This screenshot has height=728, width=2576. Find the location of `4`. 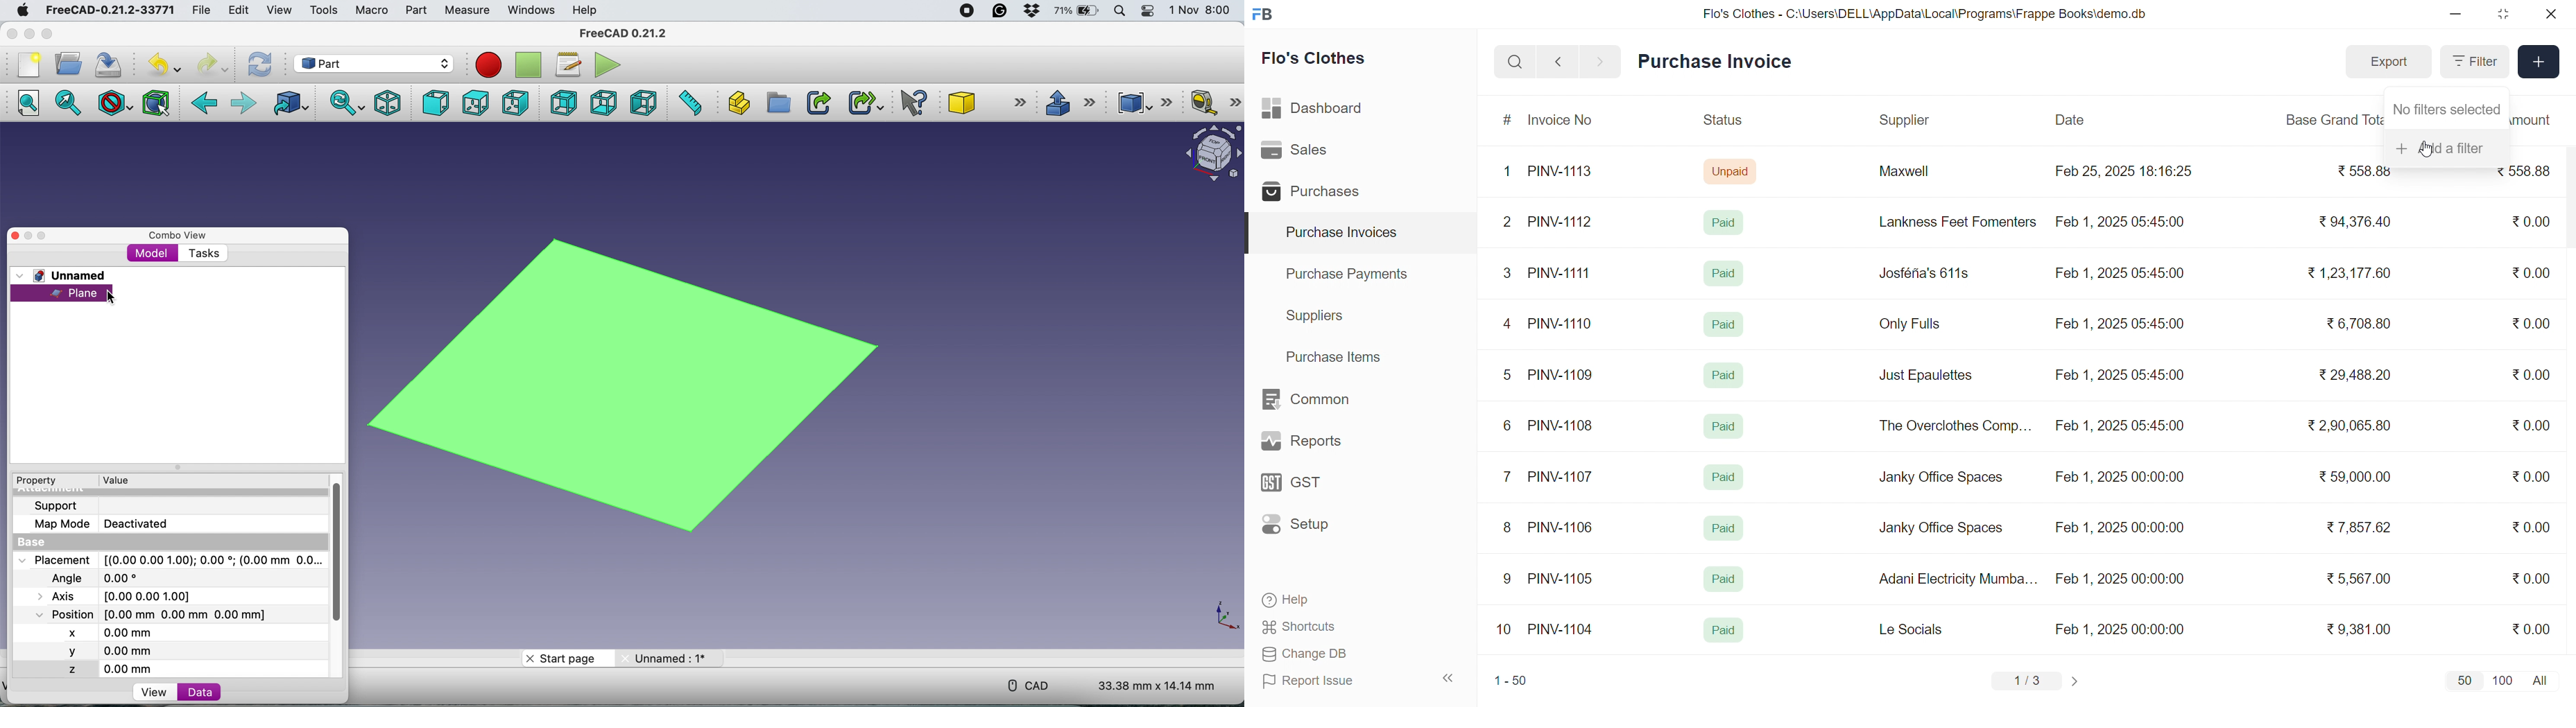

4 is located at coordinates (1510, 324).